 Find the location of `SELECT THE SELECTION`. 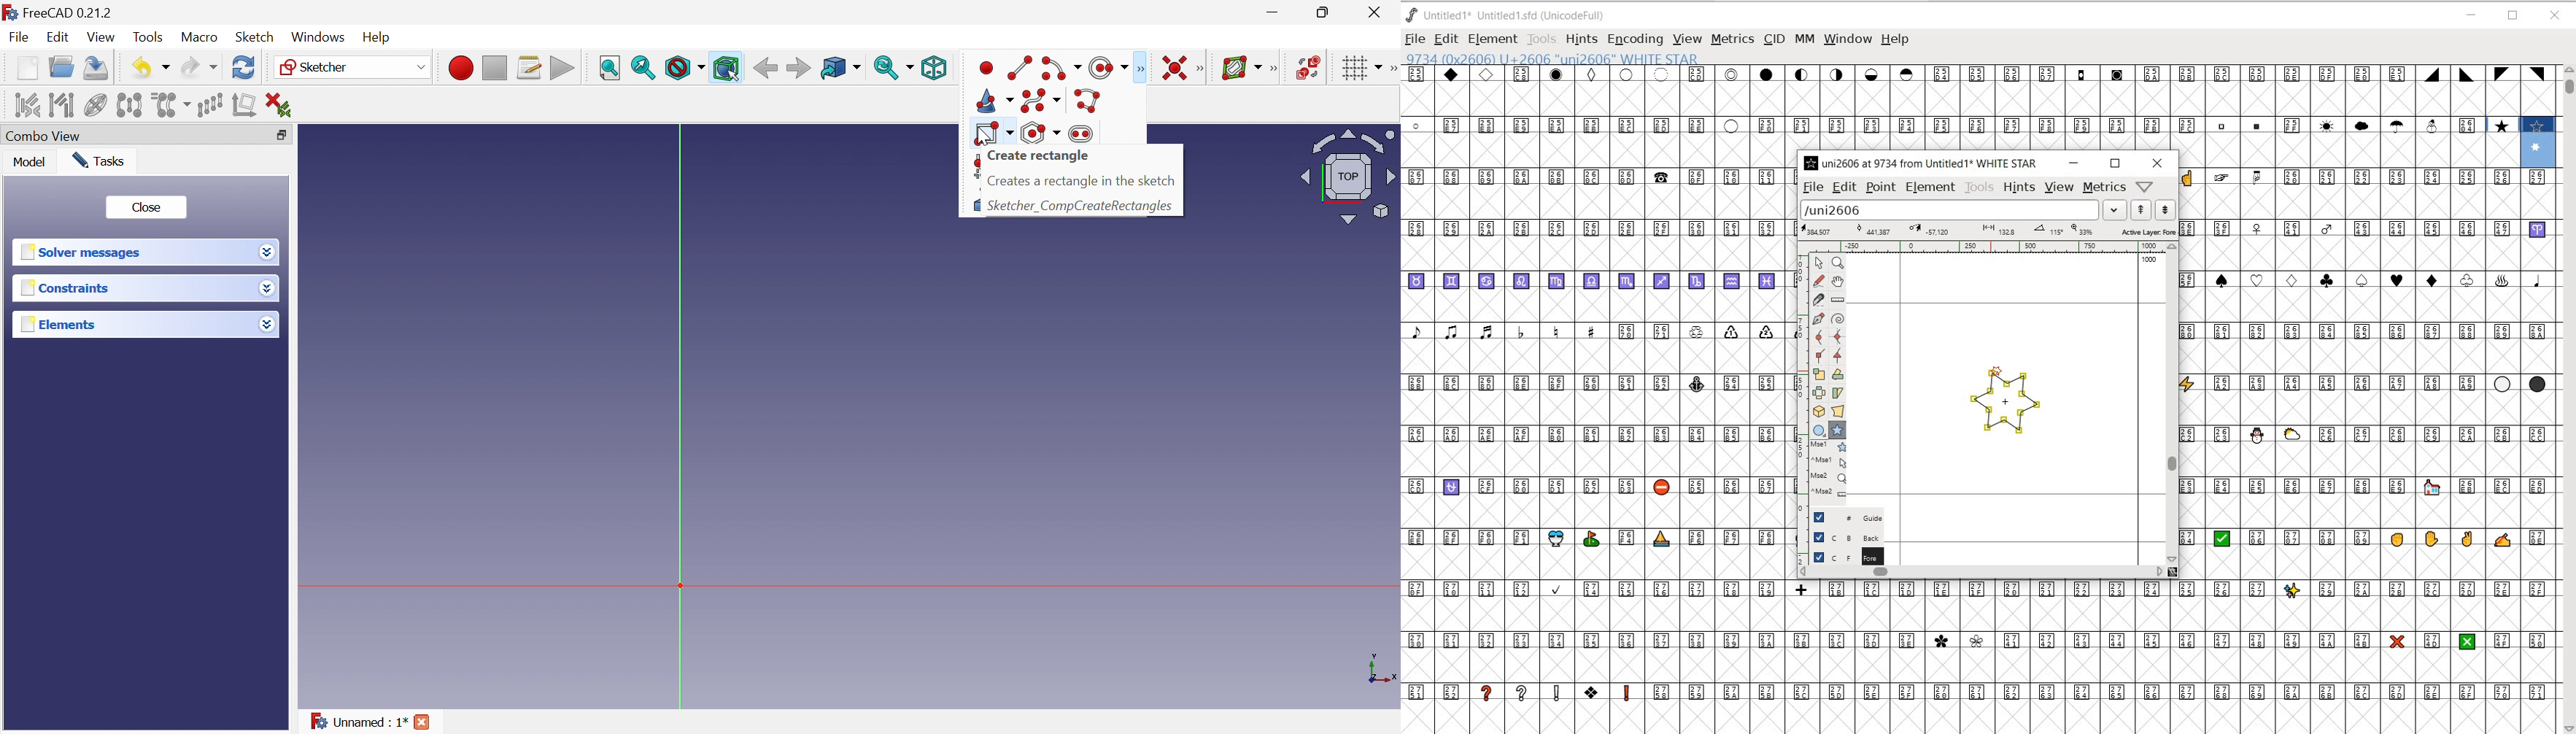

SELECT THE SELECTION is located at coordinates (1818, 376).